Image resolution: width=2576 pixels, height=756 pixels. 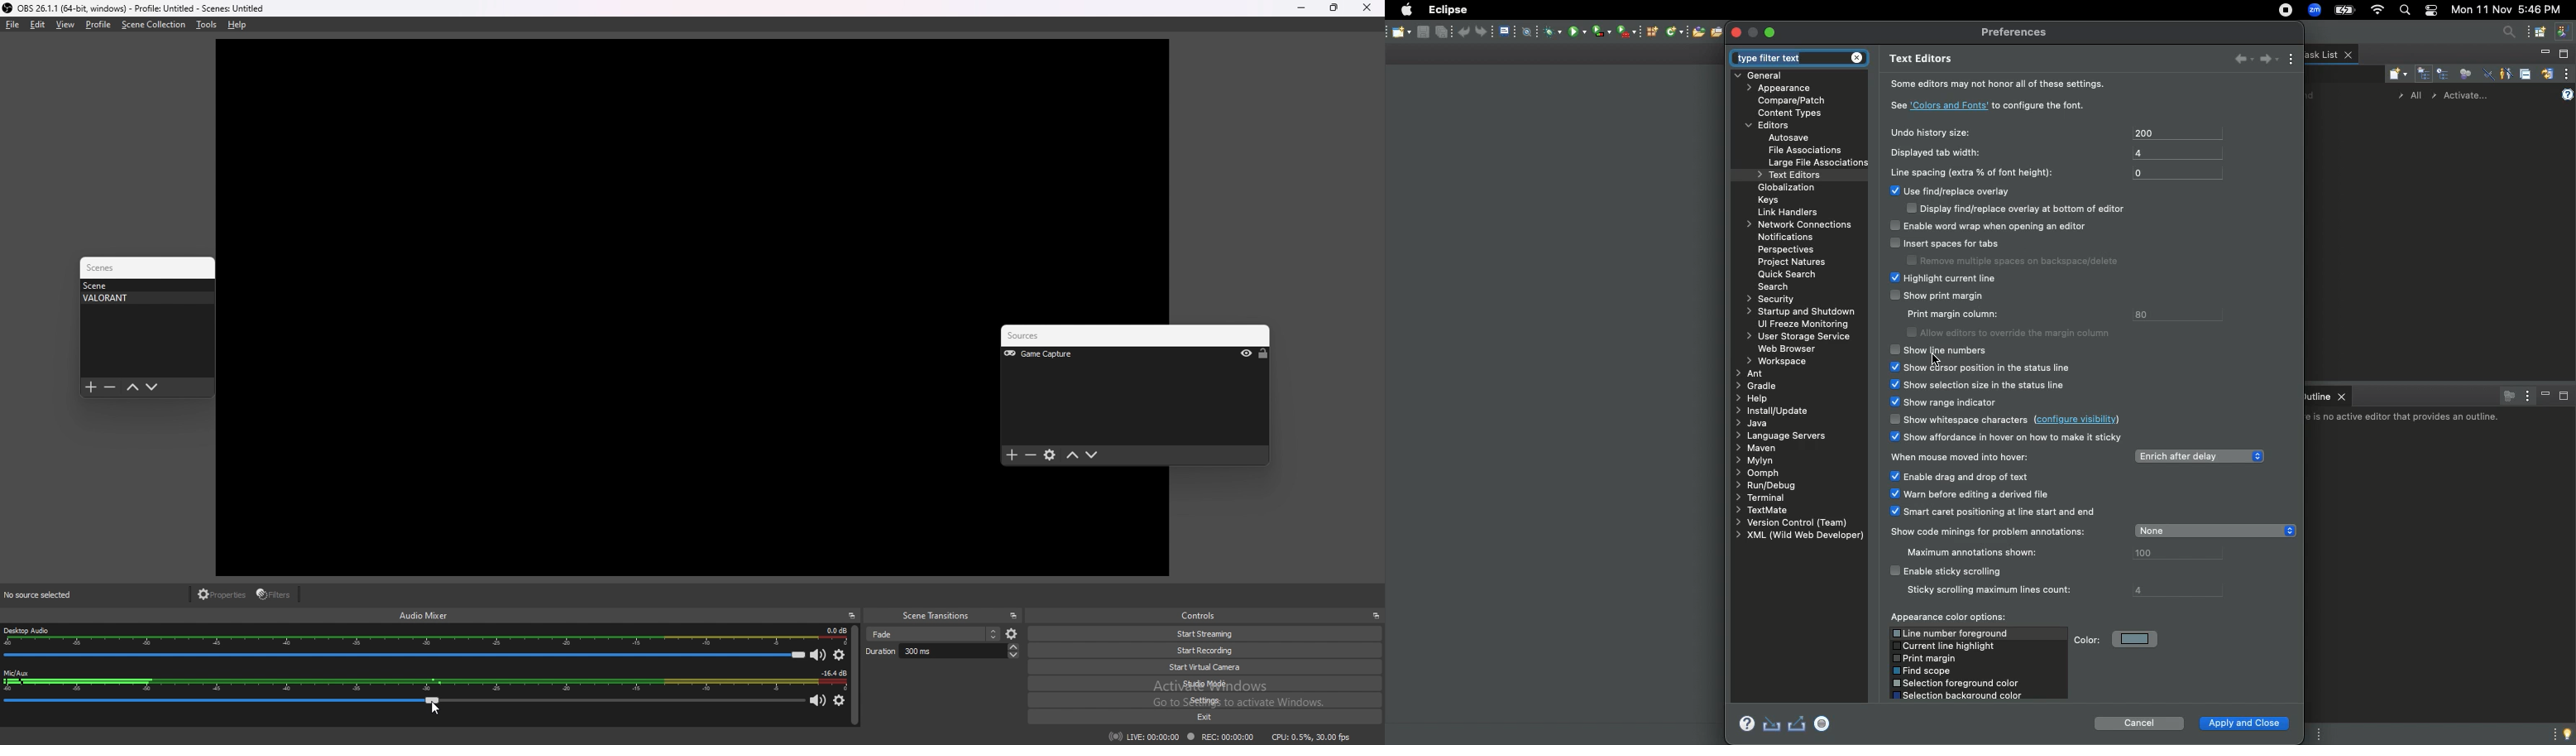 I want to click on scene, so click(x=143, y=285).